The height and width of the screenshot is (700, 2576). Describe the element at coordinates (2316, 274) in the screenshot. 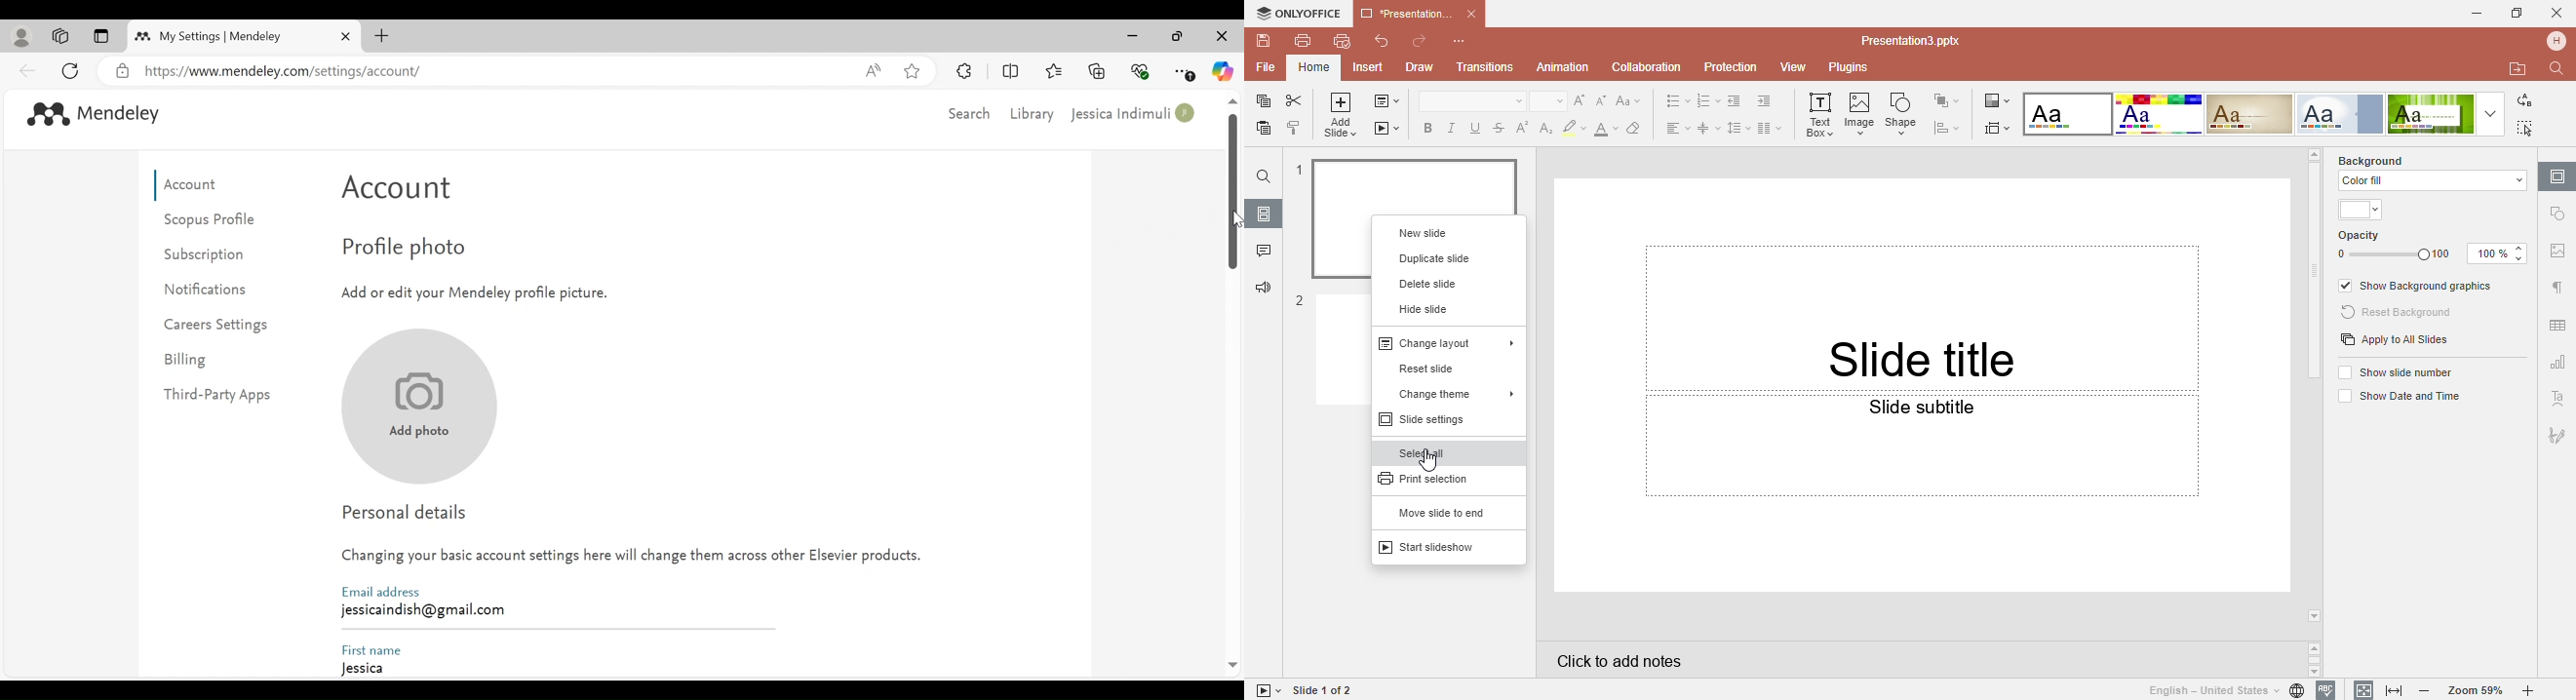

I see `Scroll bar` at that location.